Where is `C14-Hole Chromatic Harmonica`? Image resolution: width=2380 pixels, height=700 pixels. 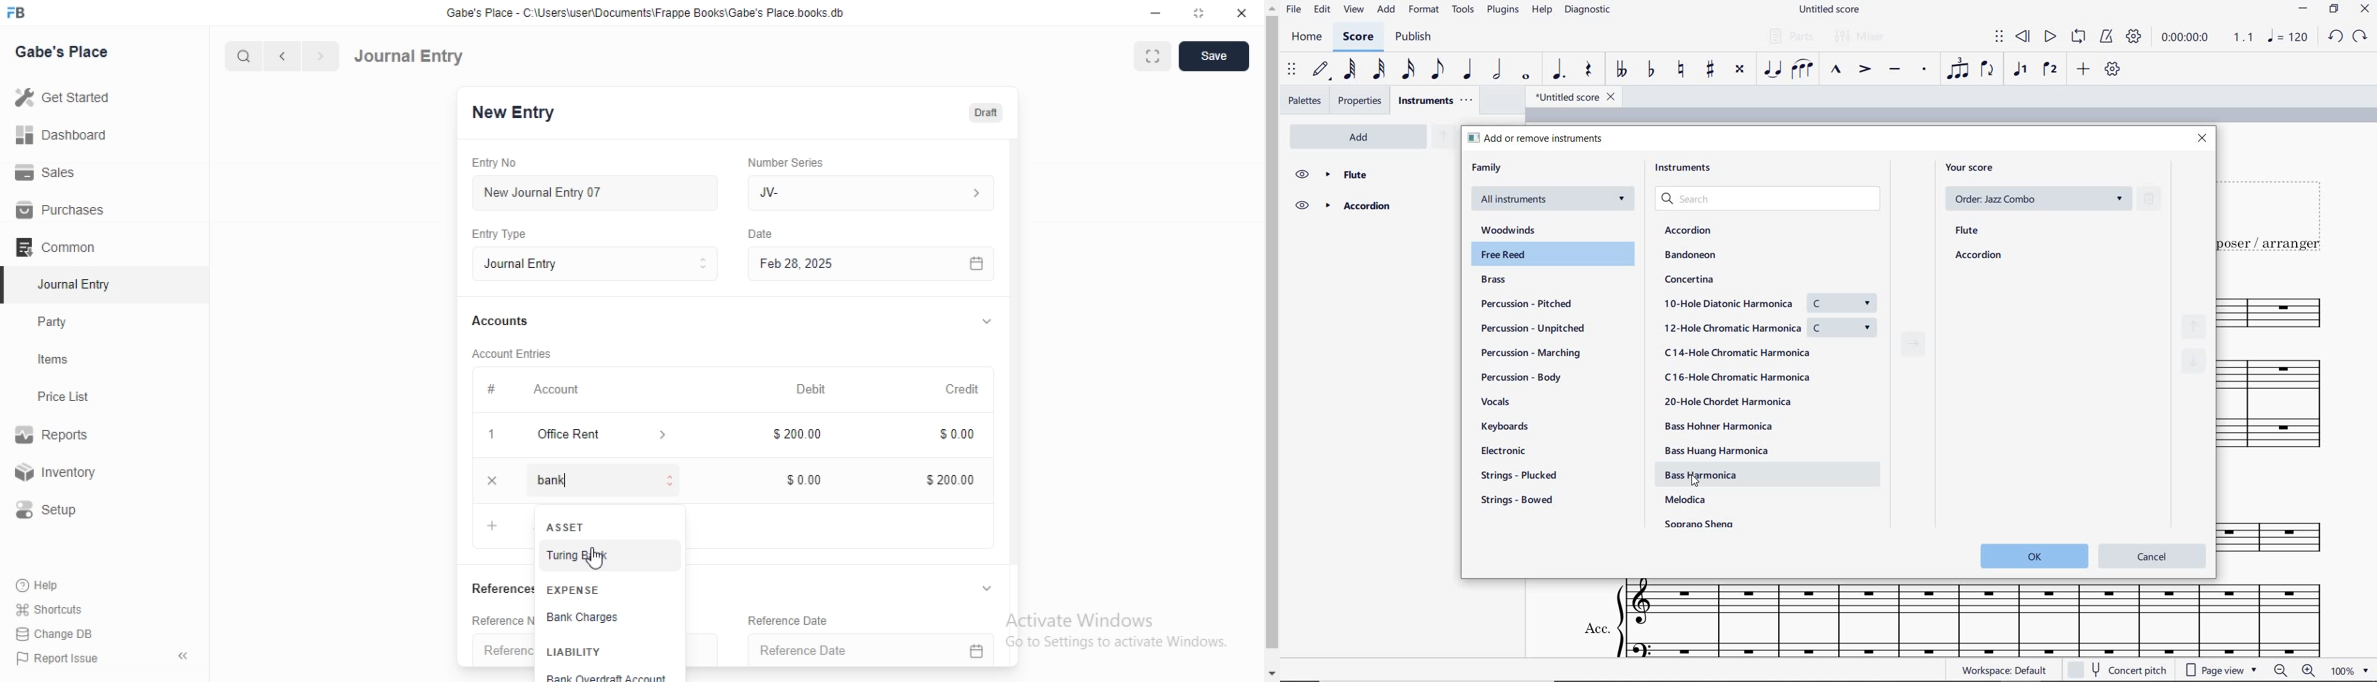
C14-Hole Chromatic Harmonica is located at coordinates (1738, 353).